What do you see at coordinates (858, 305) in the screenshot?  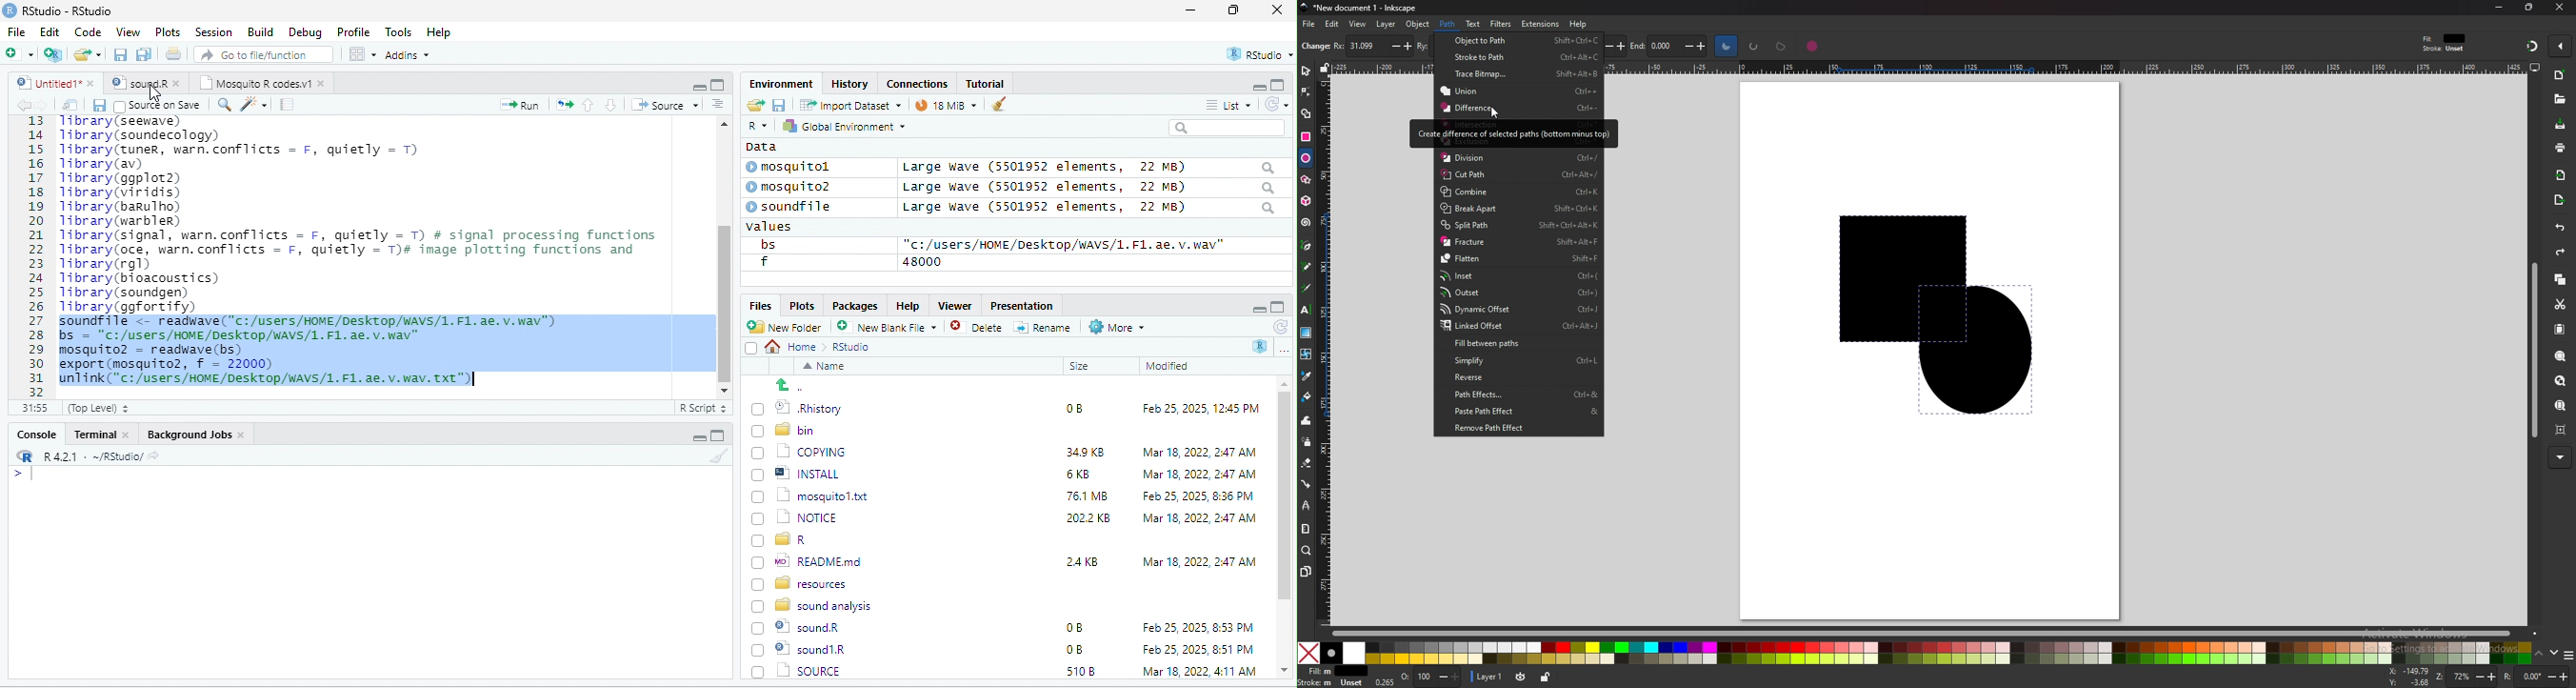 I see `Packages` at bounding box center [858, 305].